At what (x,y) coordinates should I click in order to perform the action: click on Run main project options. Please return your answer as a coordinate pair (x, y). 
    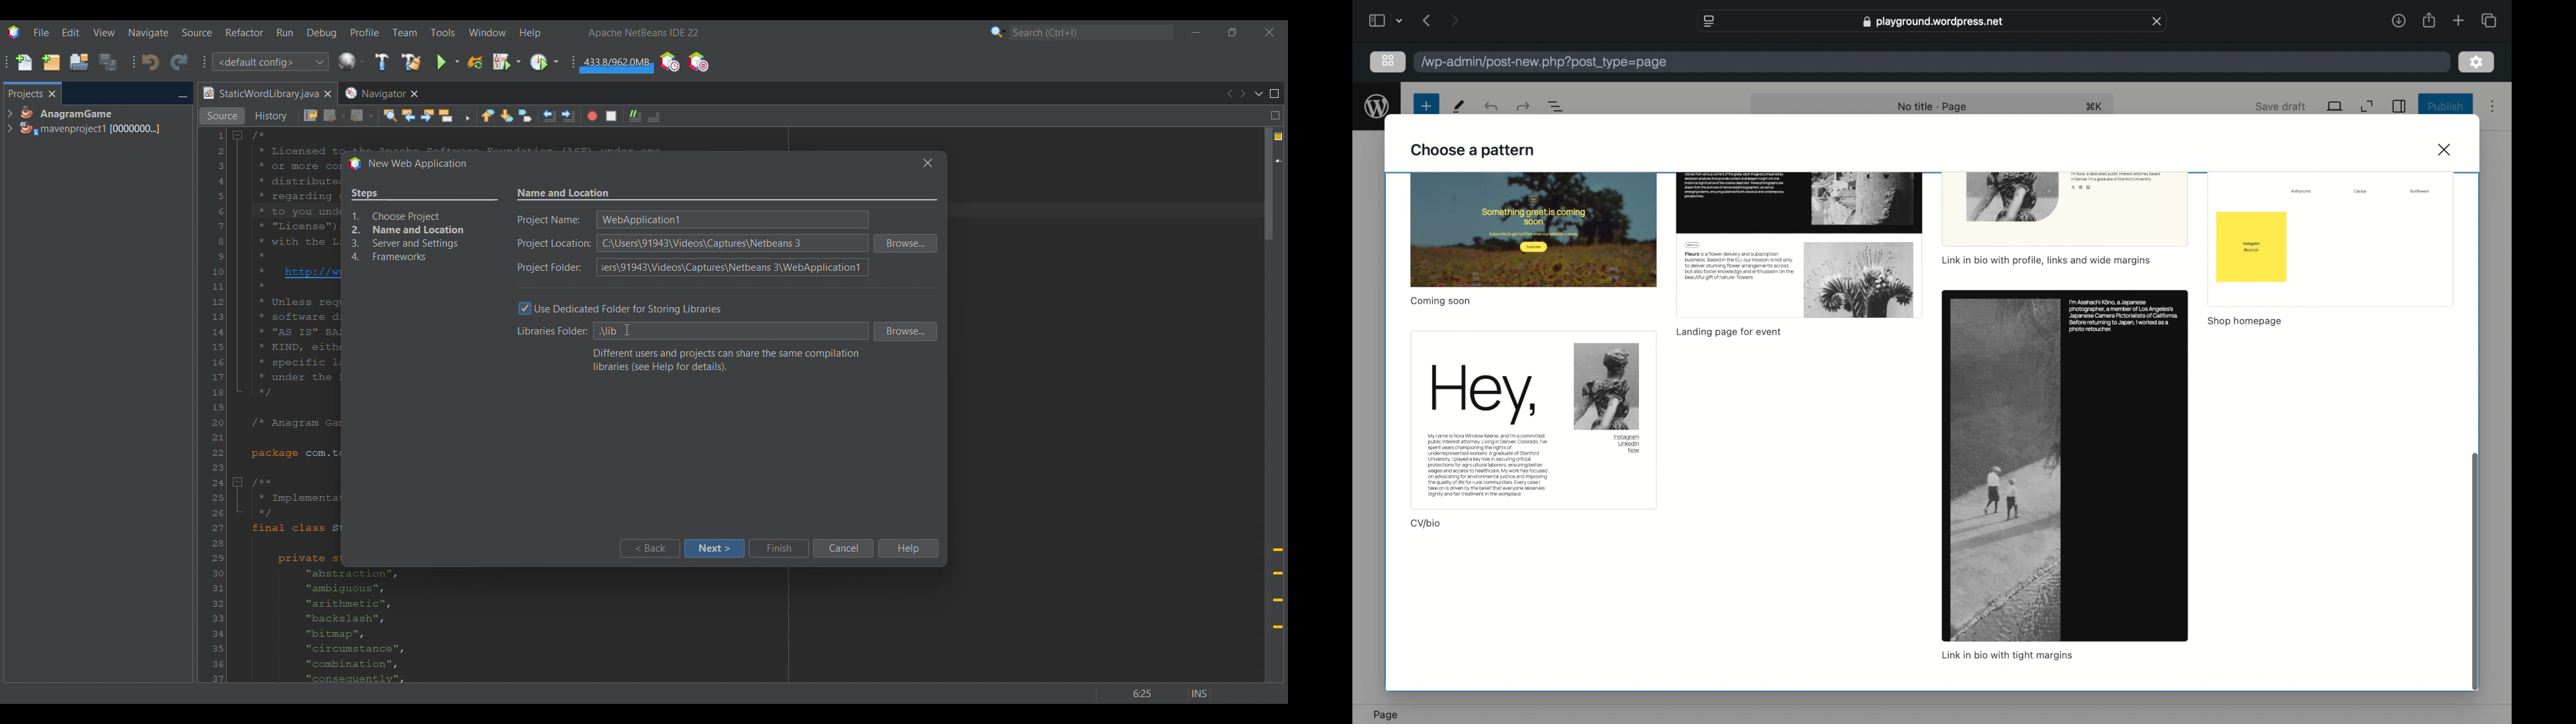
    Looking at the image, I should click on (448, 62).